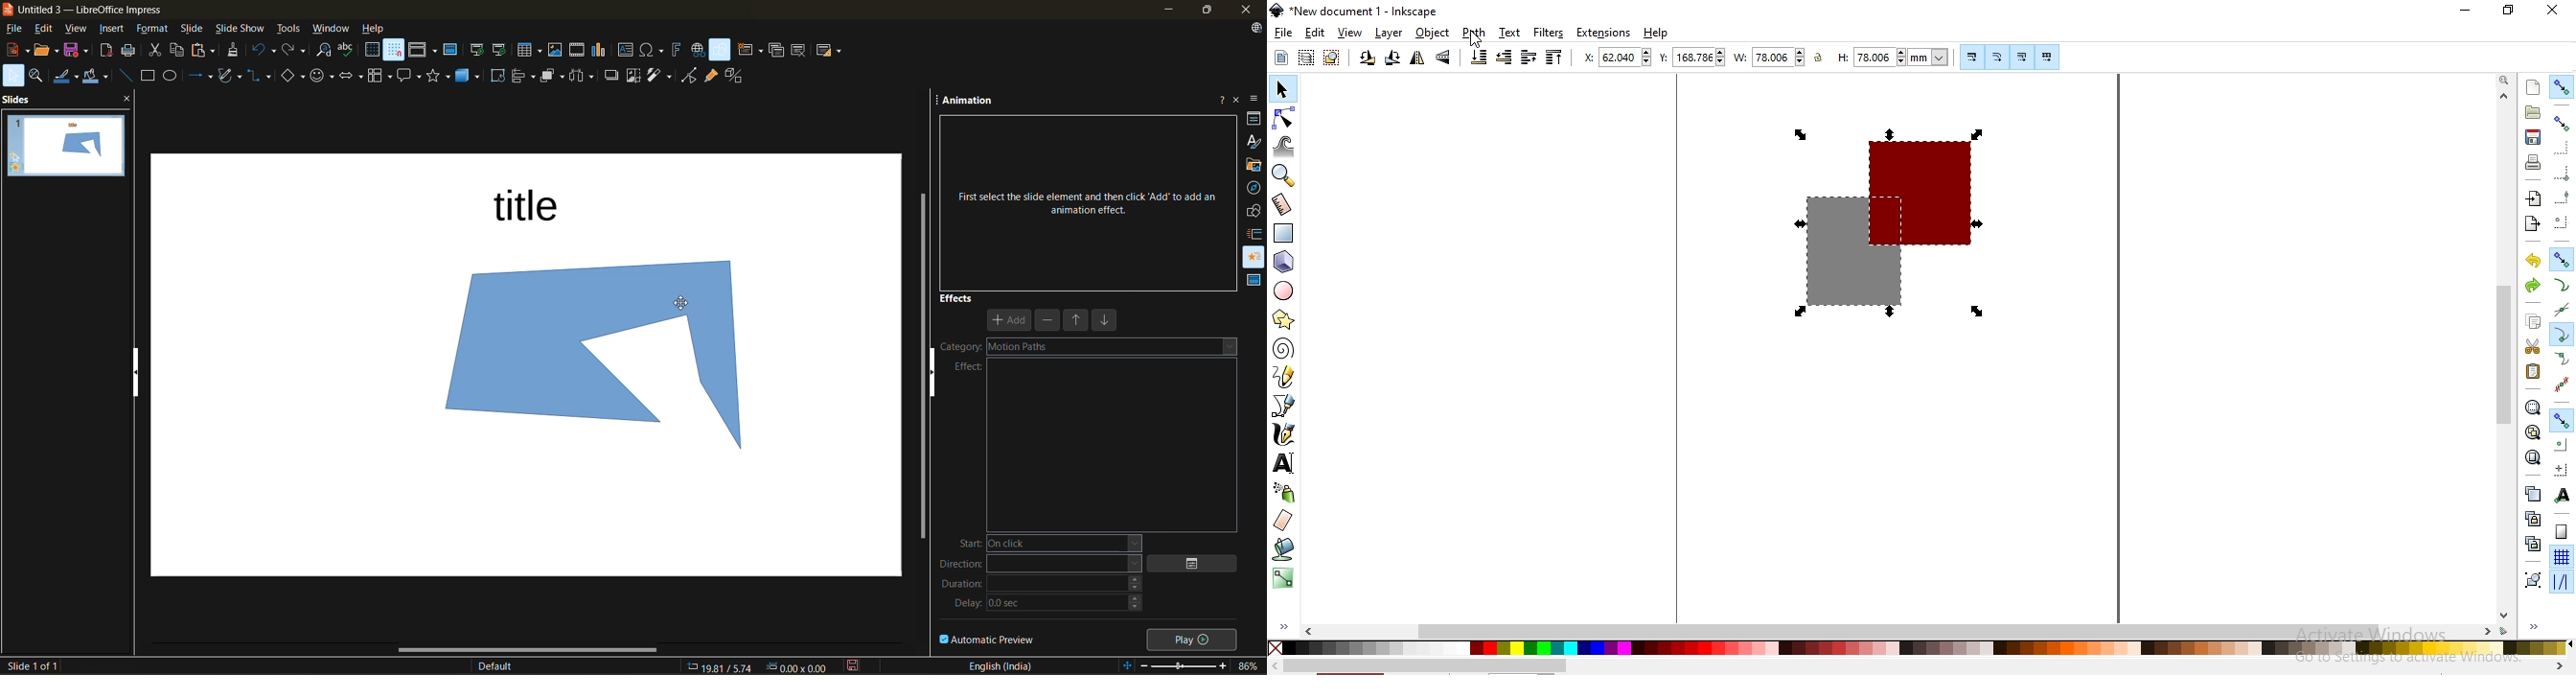 The height and width of the screenshot is (700, 2576). Describe the element at coordinates (501, 51) in the screenshot. I see `start from current slide` at that location.